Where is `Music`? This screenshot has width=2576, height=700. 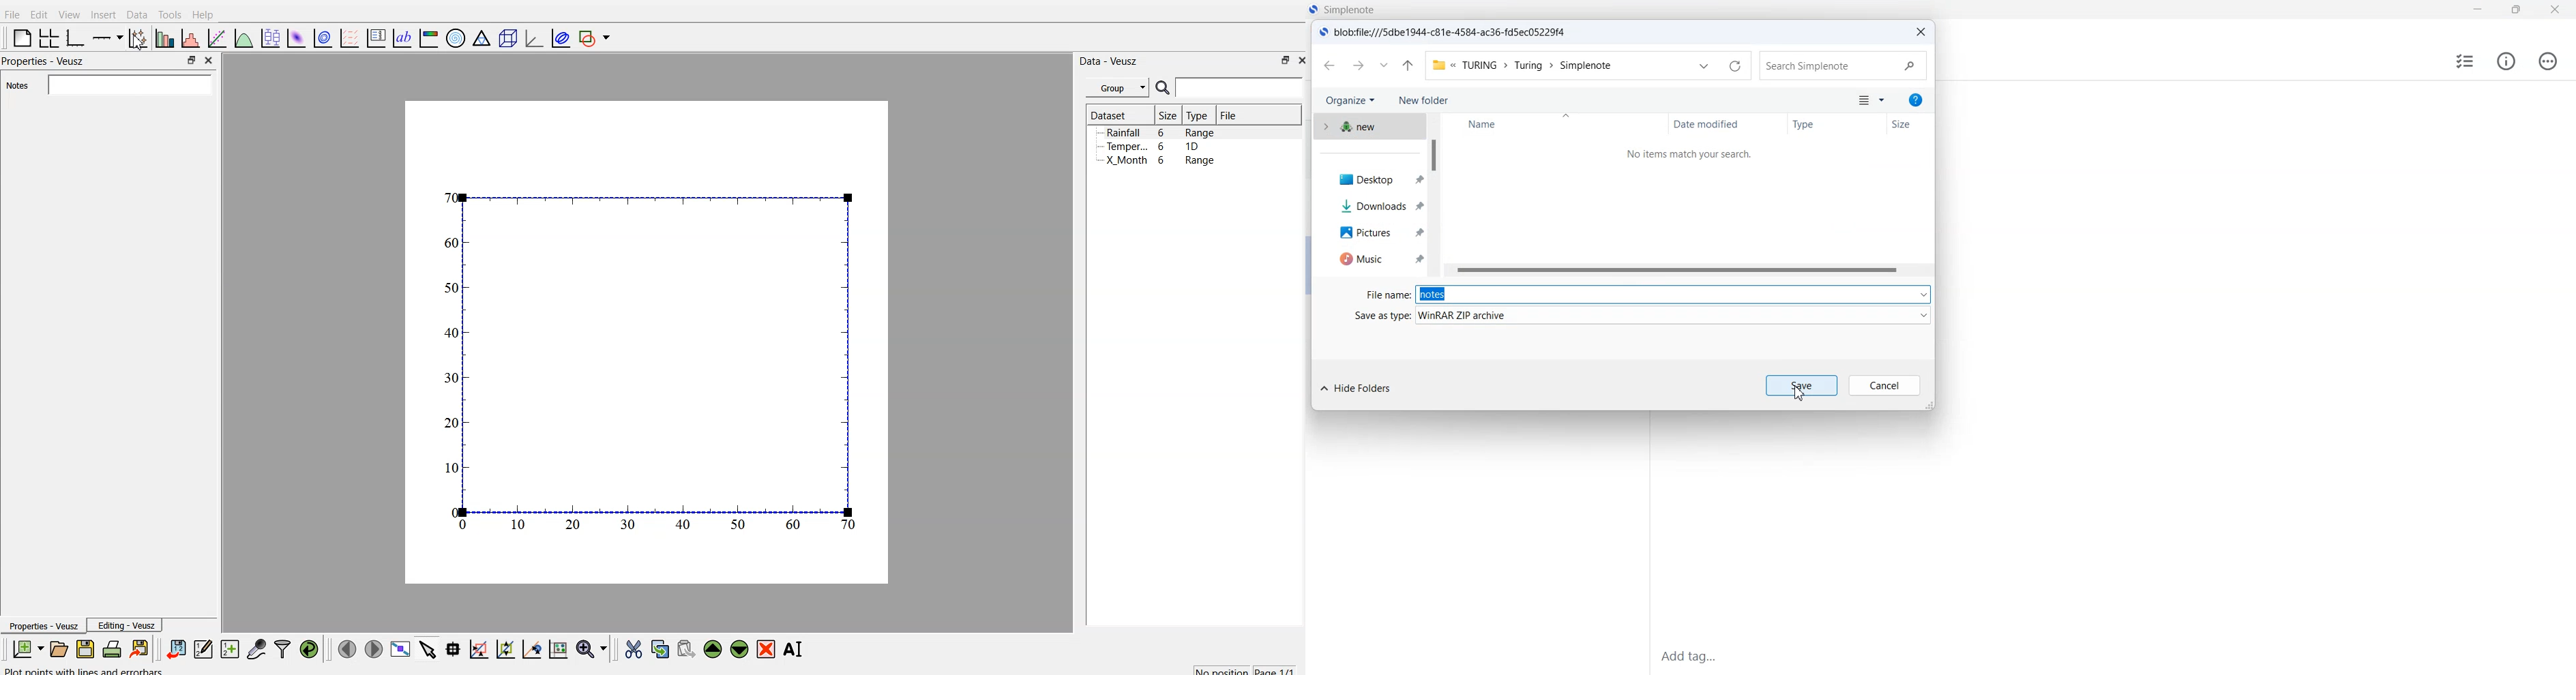
Music is located at coordinates (1375, 258).